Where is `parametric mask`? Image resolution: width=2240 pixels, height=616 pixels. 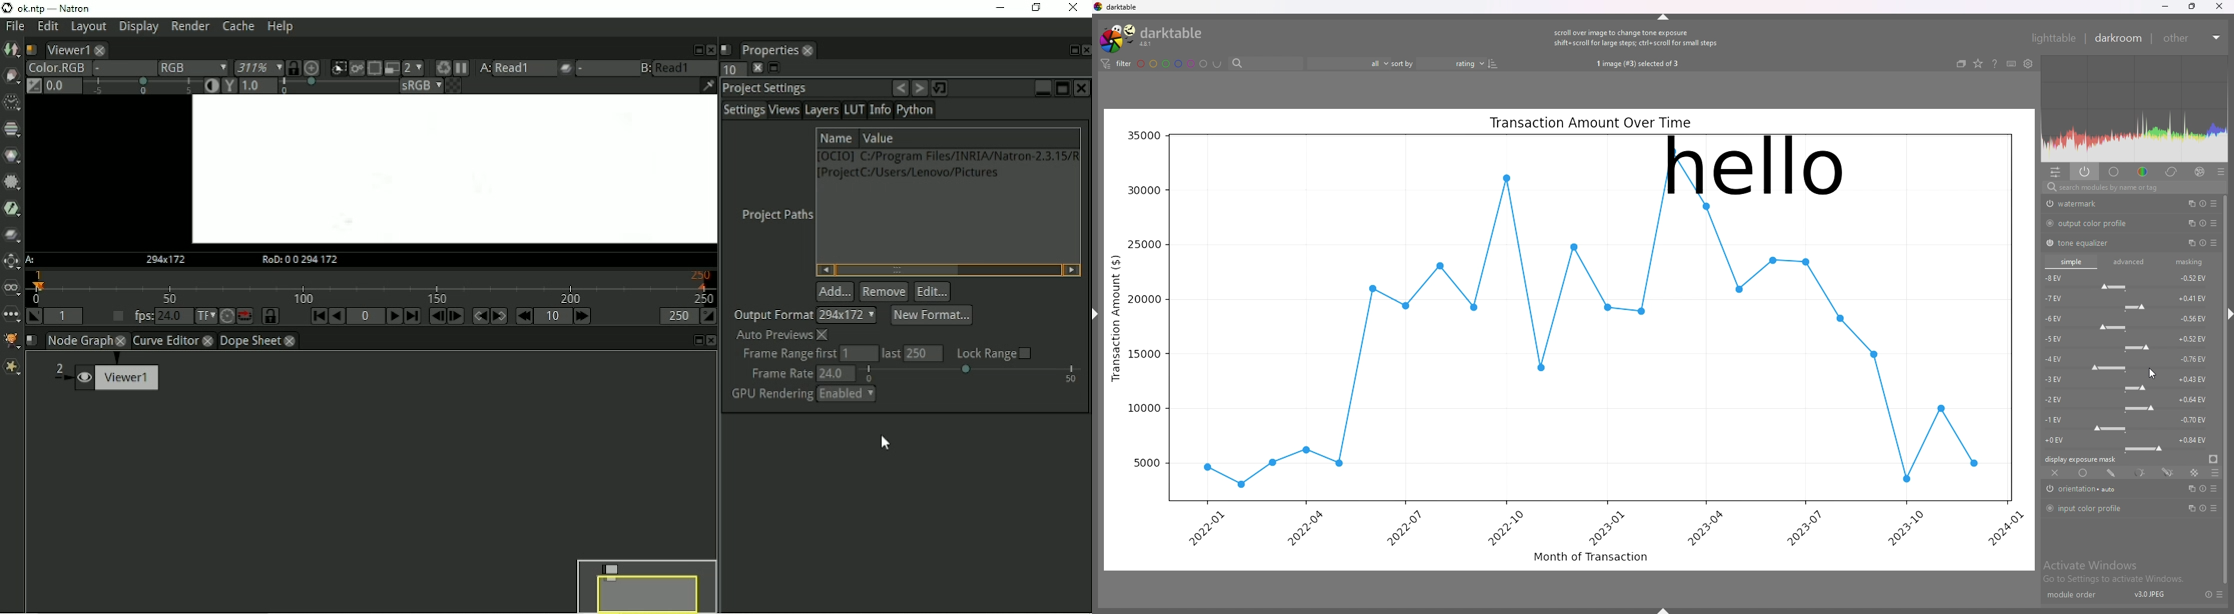
parametric mask is located at coordinates (2139, 472).